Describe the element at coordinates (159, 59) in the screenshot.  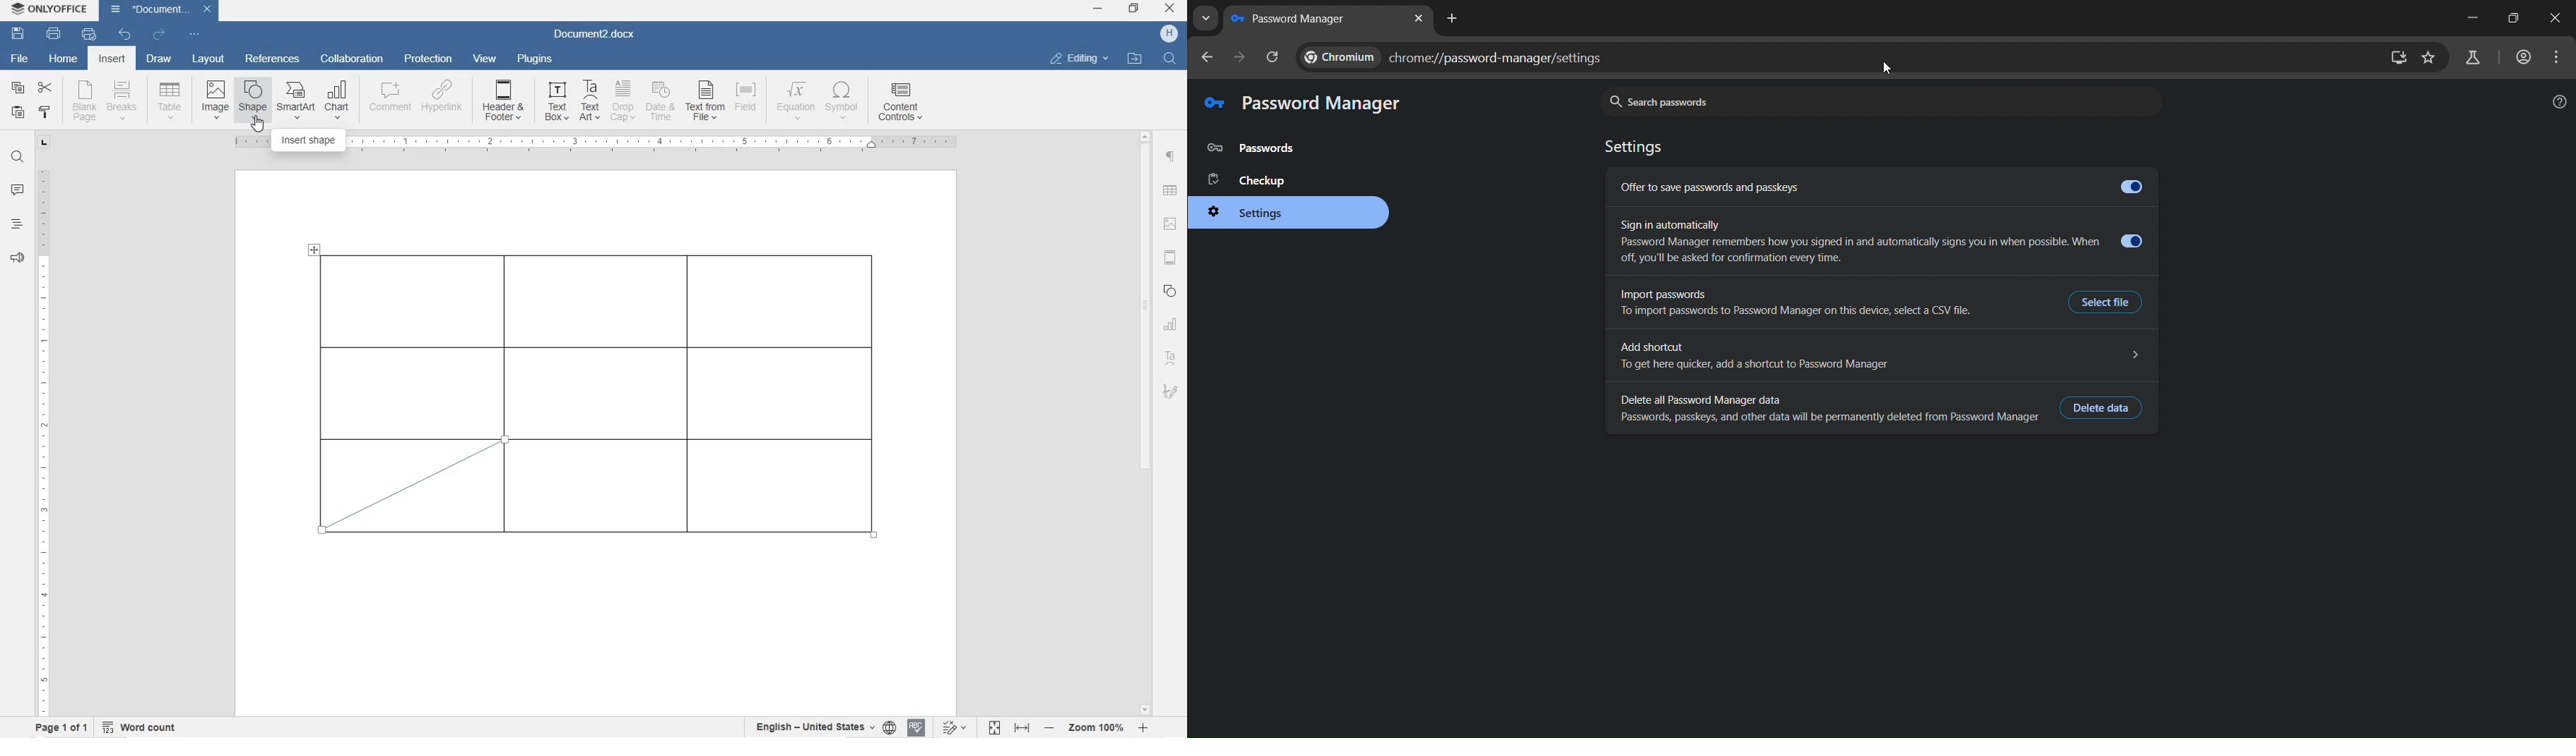
I see `draw` at that location.